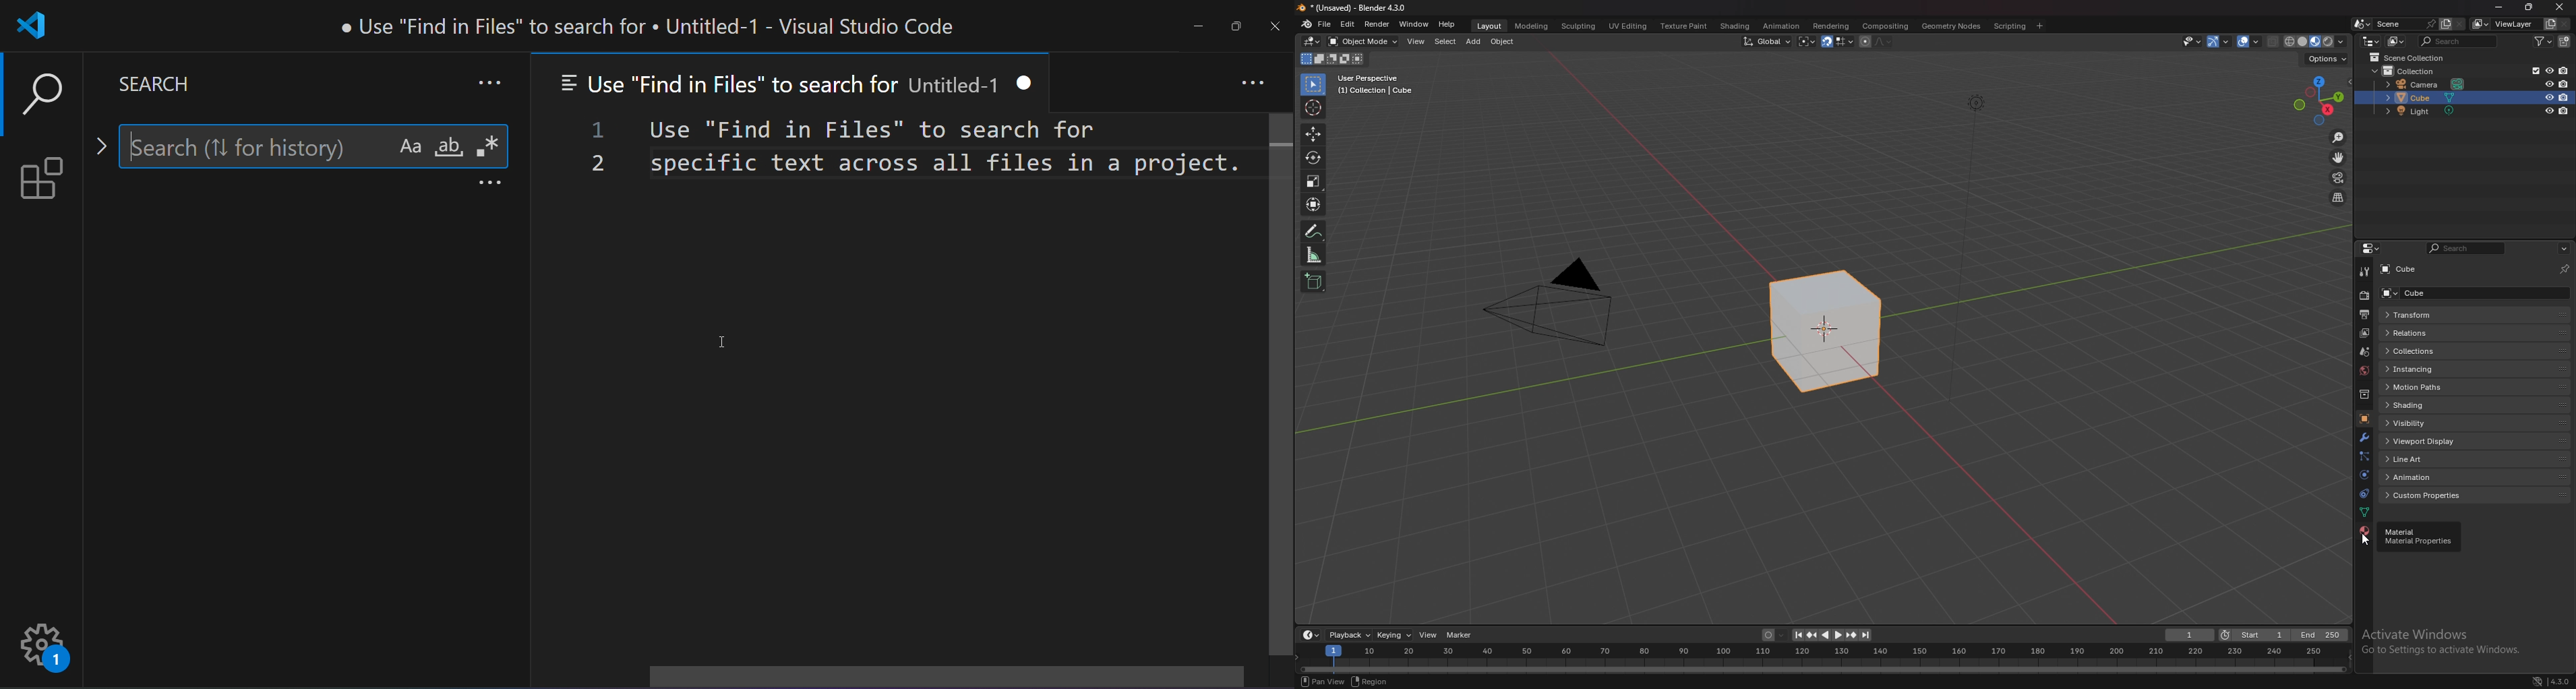 The width and height of the screenshot is (2576, 700). What do you see at coordinates (2366, 295) in the screenshot?
I see `render` at bounding box center [2366, 295].